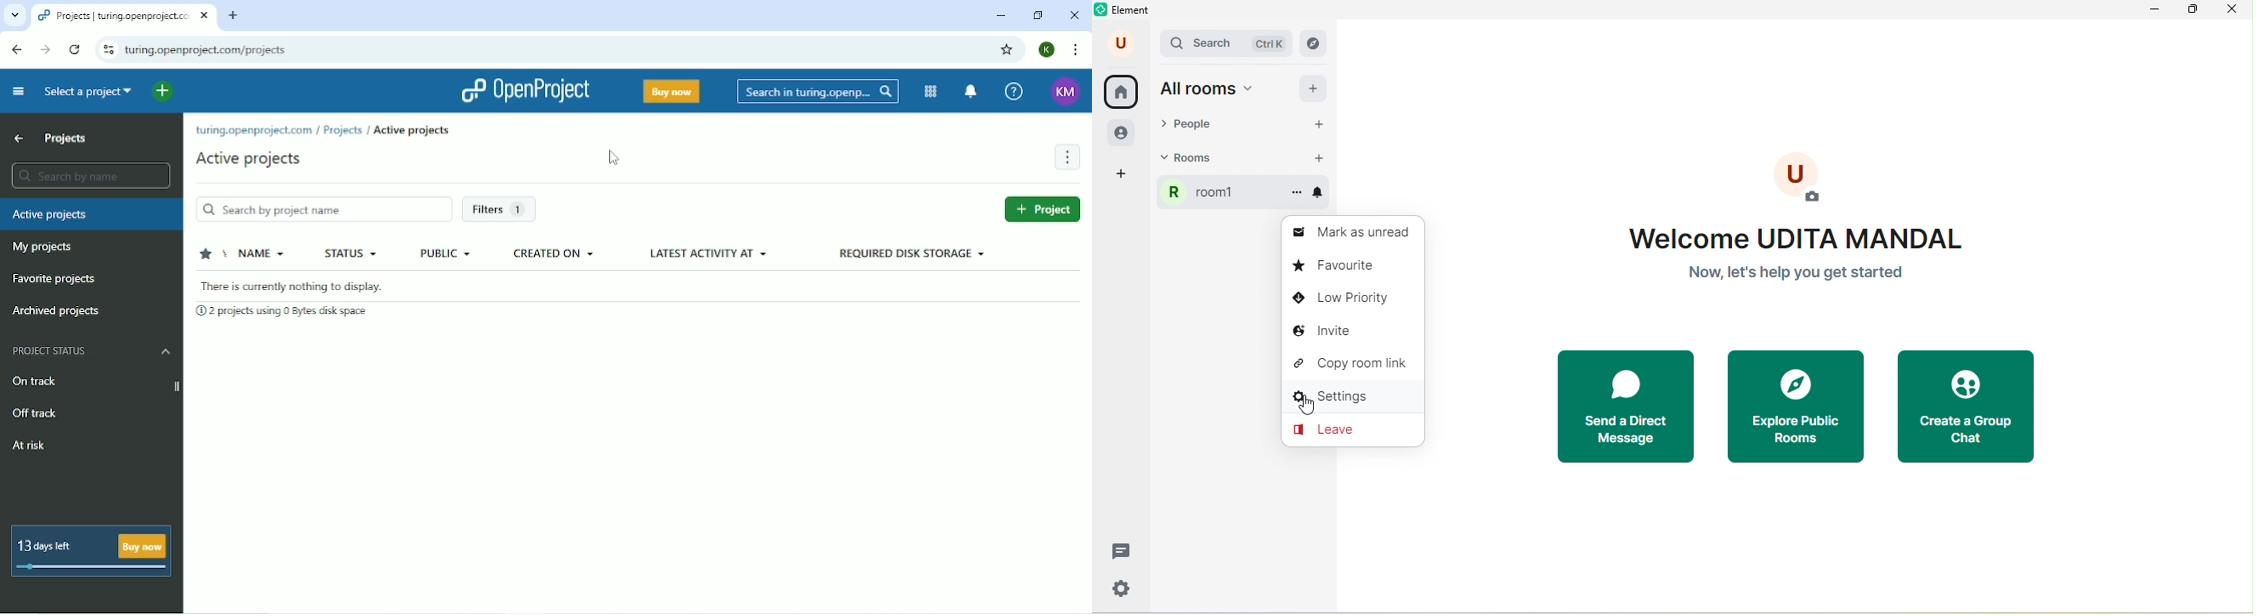 This screenshot has width=2268, height=616. What do you see at coordinates (1210, 90) in the screenshot?
I see `all rooms` at bounding box center [1210, 90].